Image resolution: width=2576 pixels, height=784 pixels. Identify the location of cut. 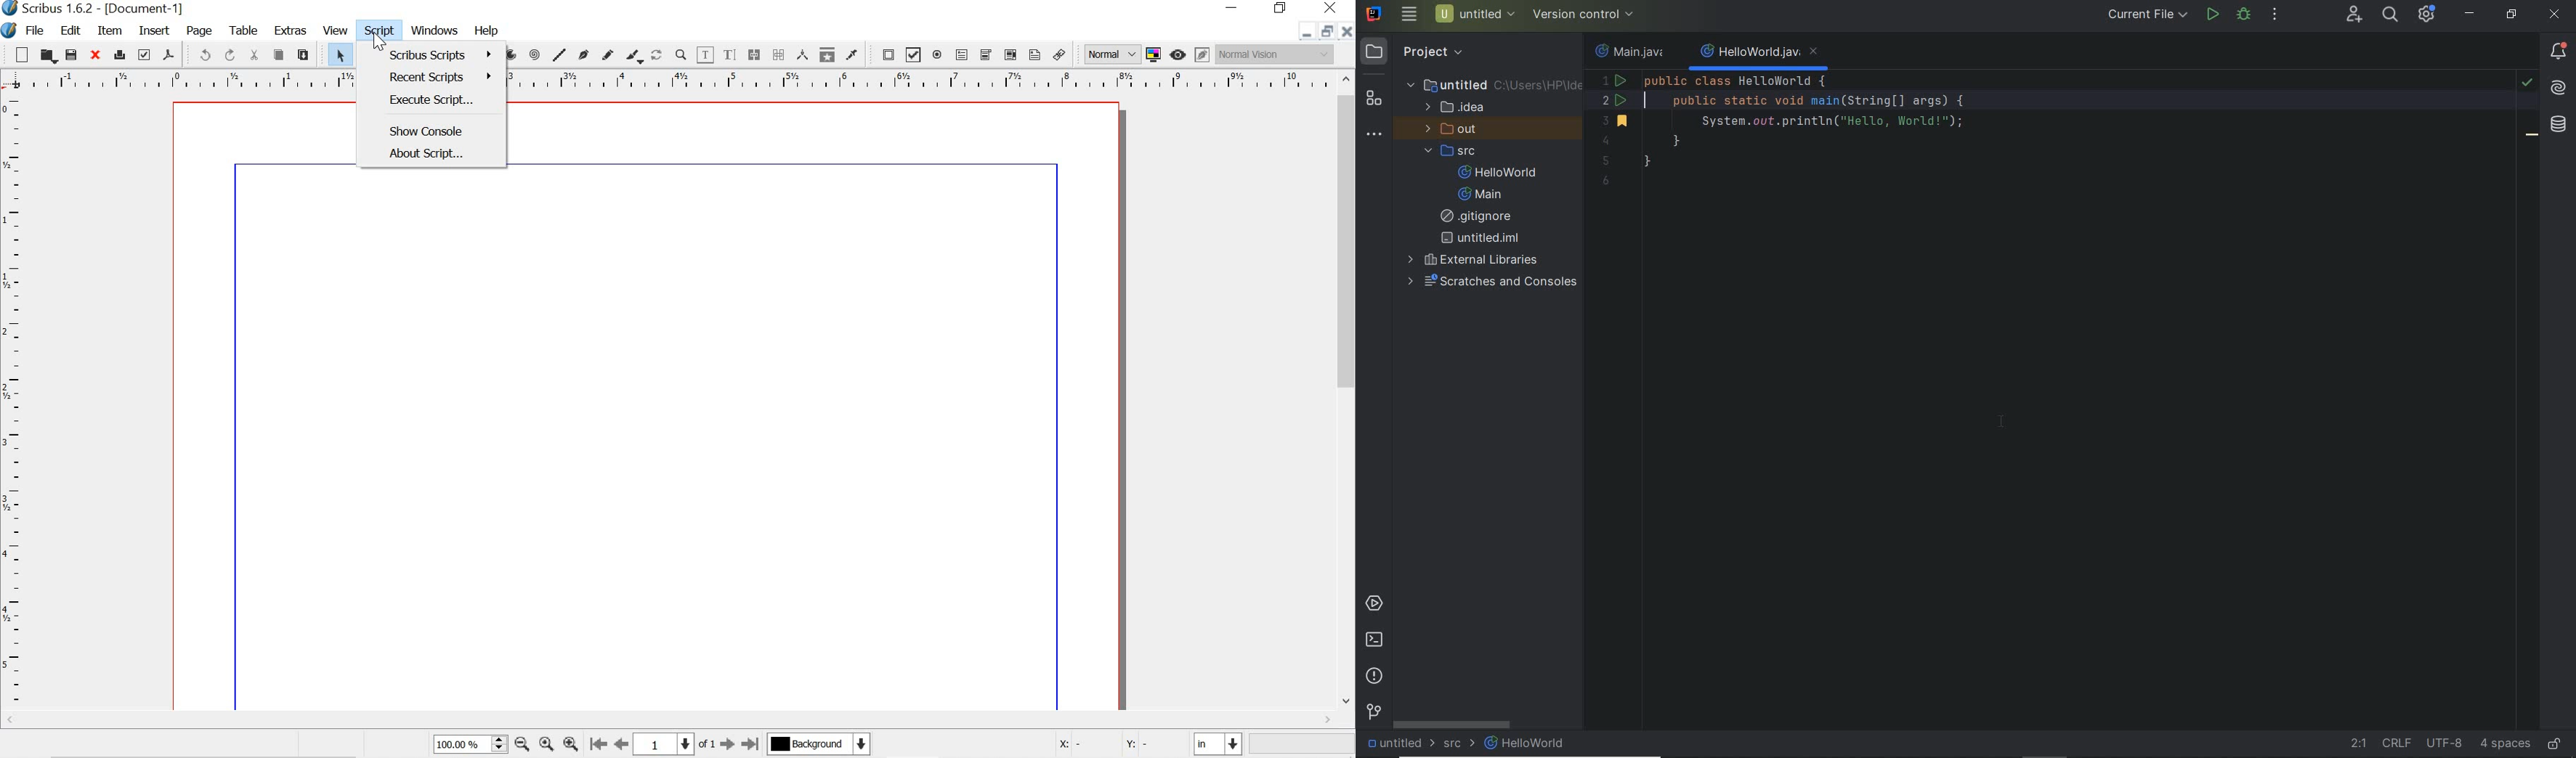
(256, 54).